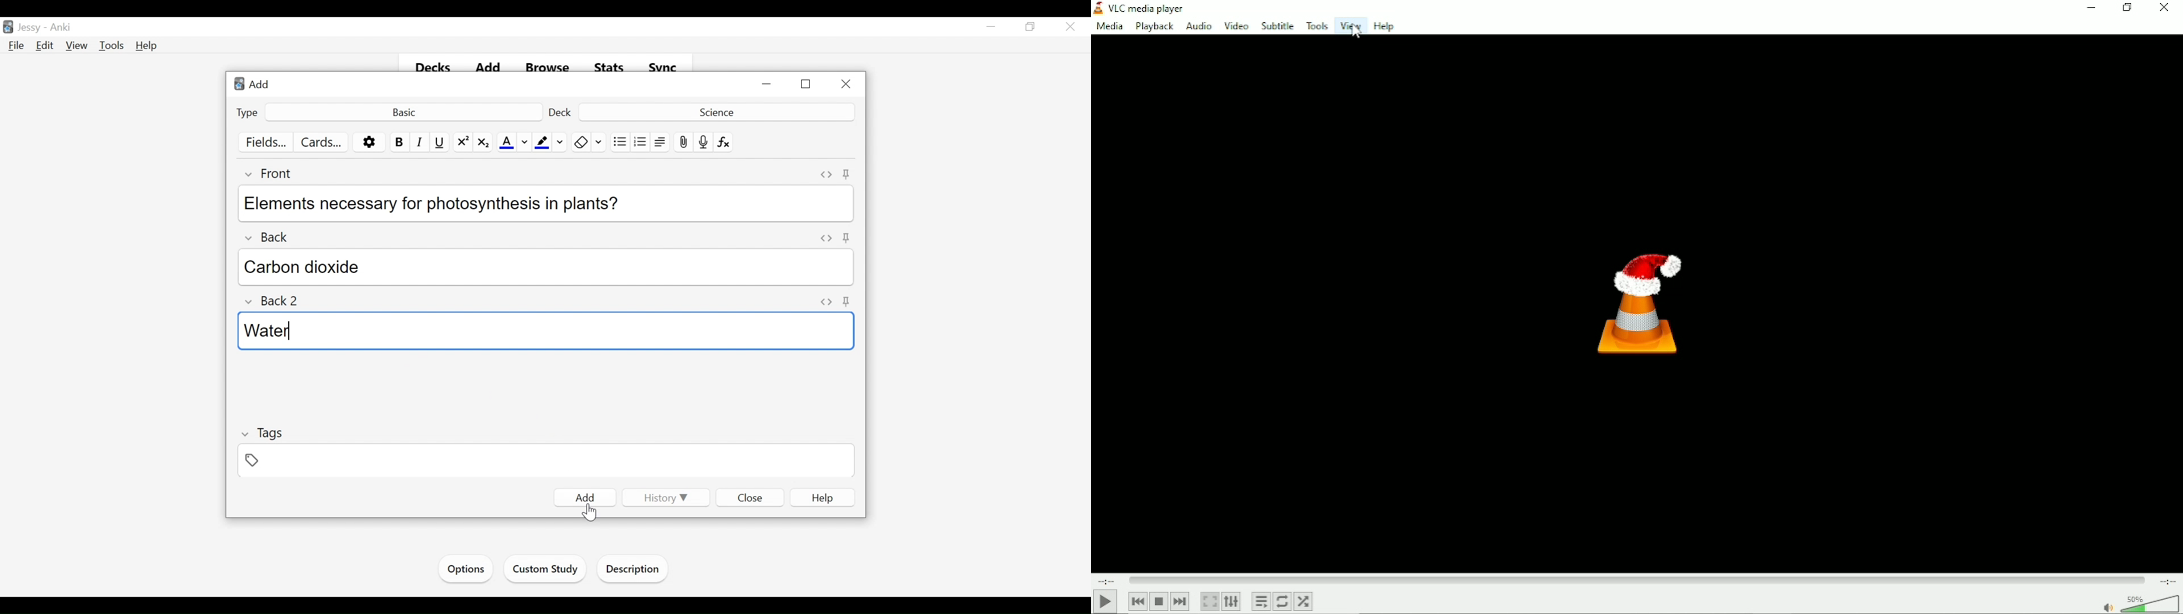  Describe the element at coordinates (847, 174) in the screenshot. I see `Toggle Sticky` at that location.